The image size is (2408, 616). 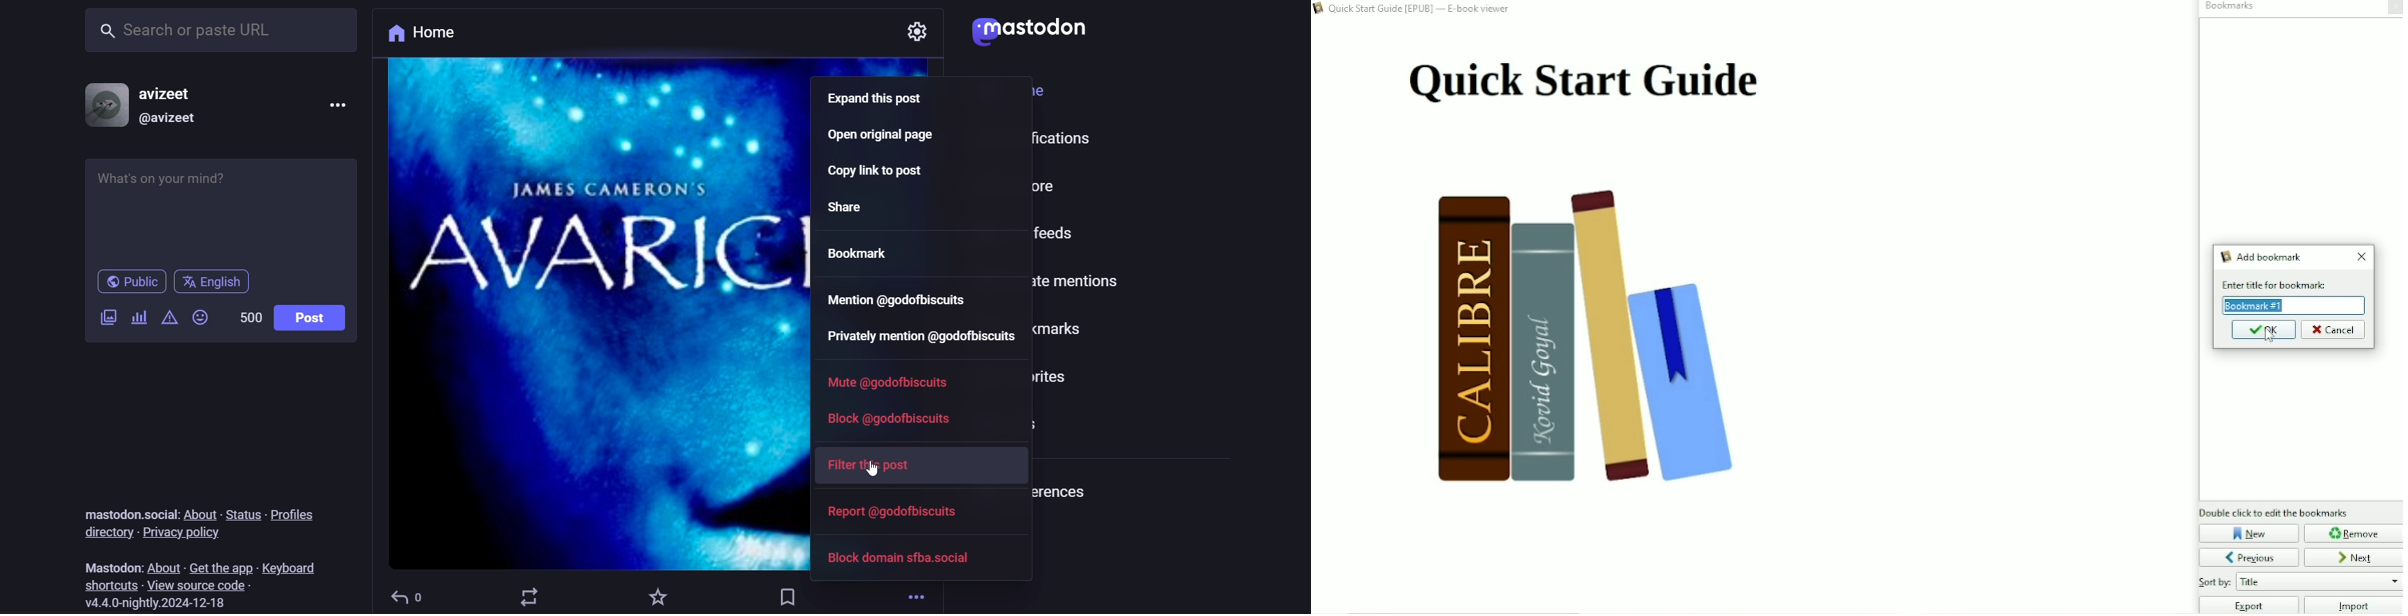 What do you see at coordinates (656, 595) in the screenshot?
I see `favorite` at bounding box center [656, 595].